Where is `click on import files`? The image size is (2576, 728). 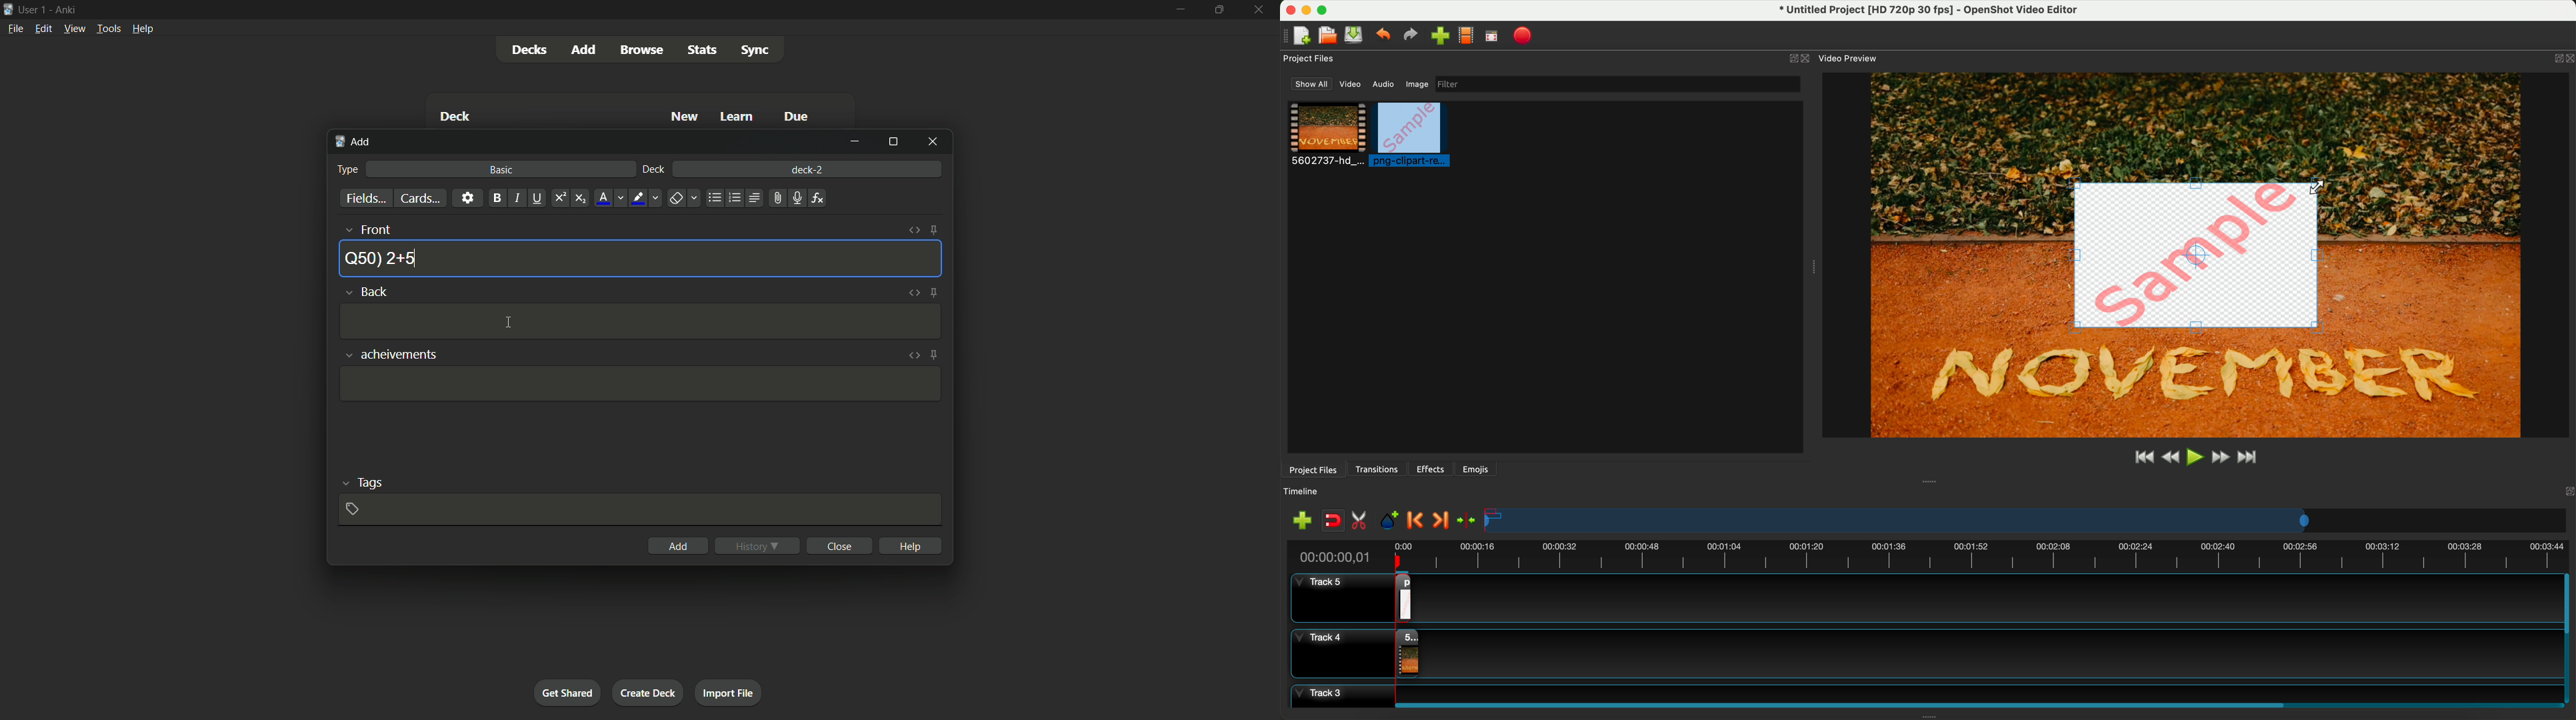
click on import files is located at coordinates (1442, 37).